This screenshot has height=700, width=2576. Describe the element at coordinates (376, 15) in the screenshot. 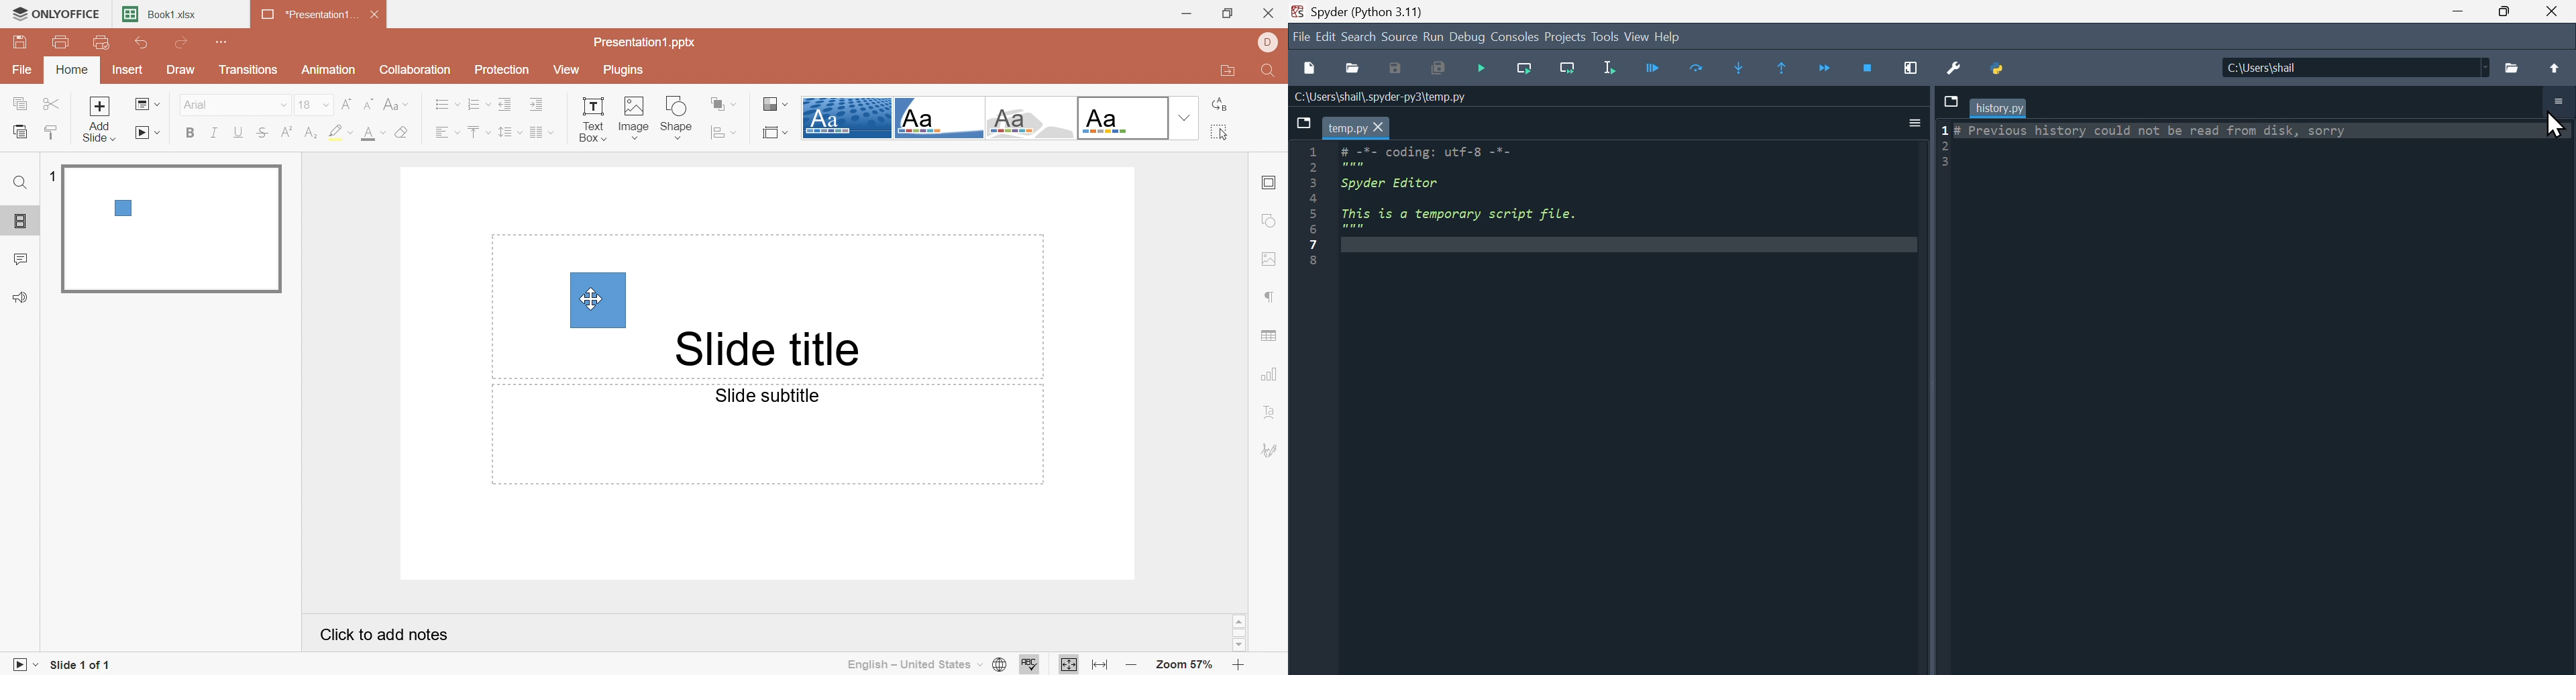

I see `Close` at that location.